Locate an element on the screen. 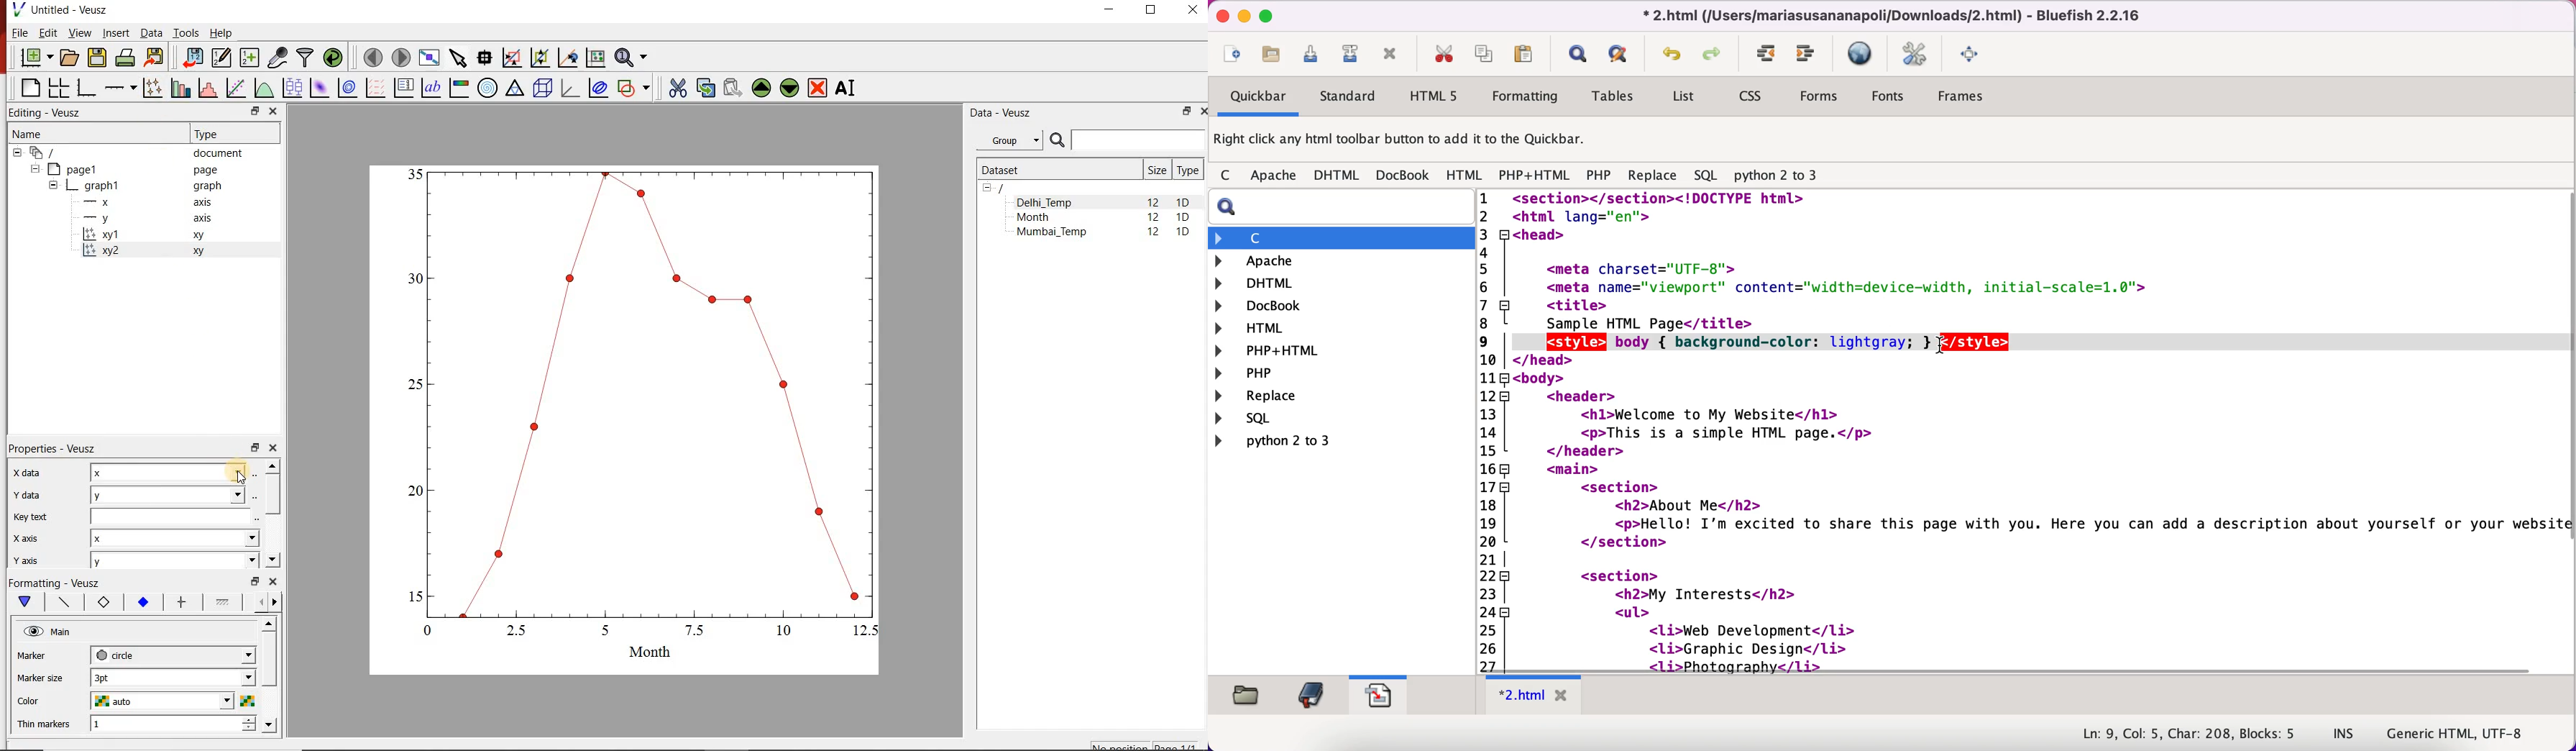 The width and height of the screenshot is (2576, 756). x-data is located at coordinates (30, 473).